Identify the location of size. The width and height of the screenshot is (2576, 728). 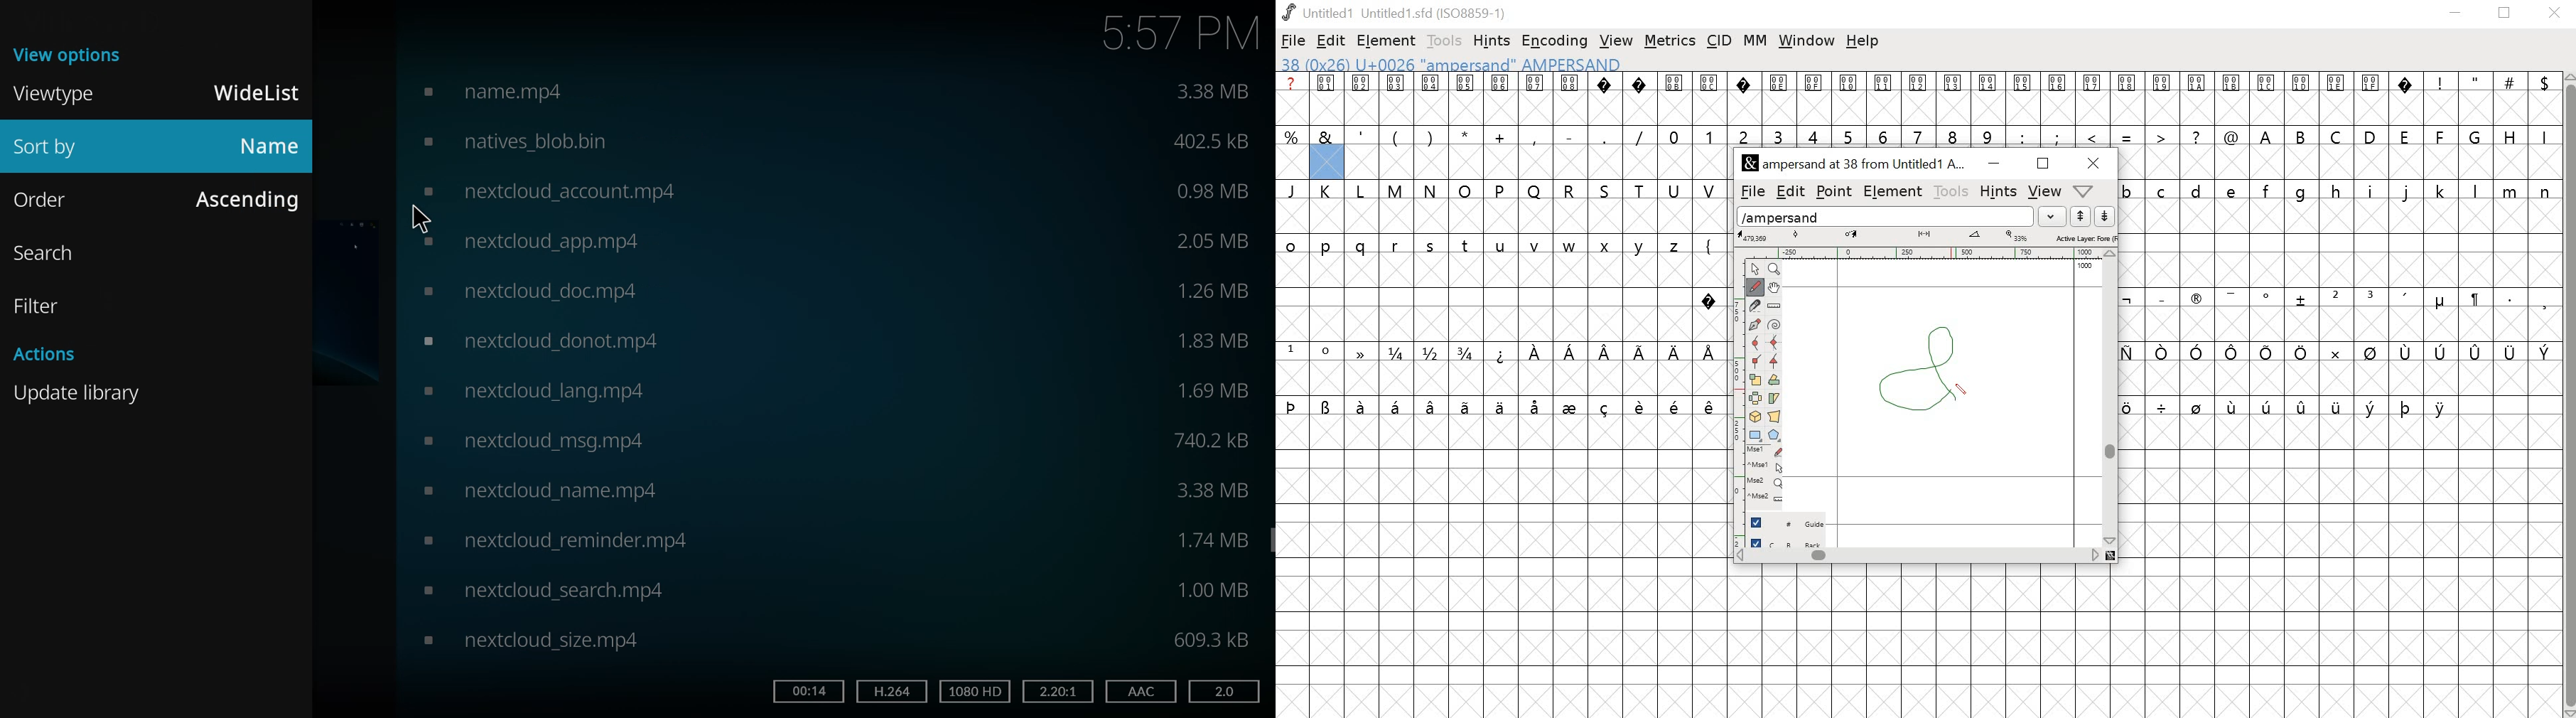
(1217, 340).